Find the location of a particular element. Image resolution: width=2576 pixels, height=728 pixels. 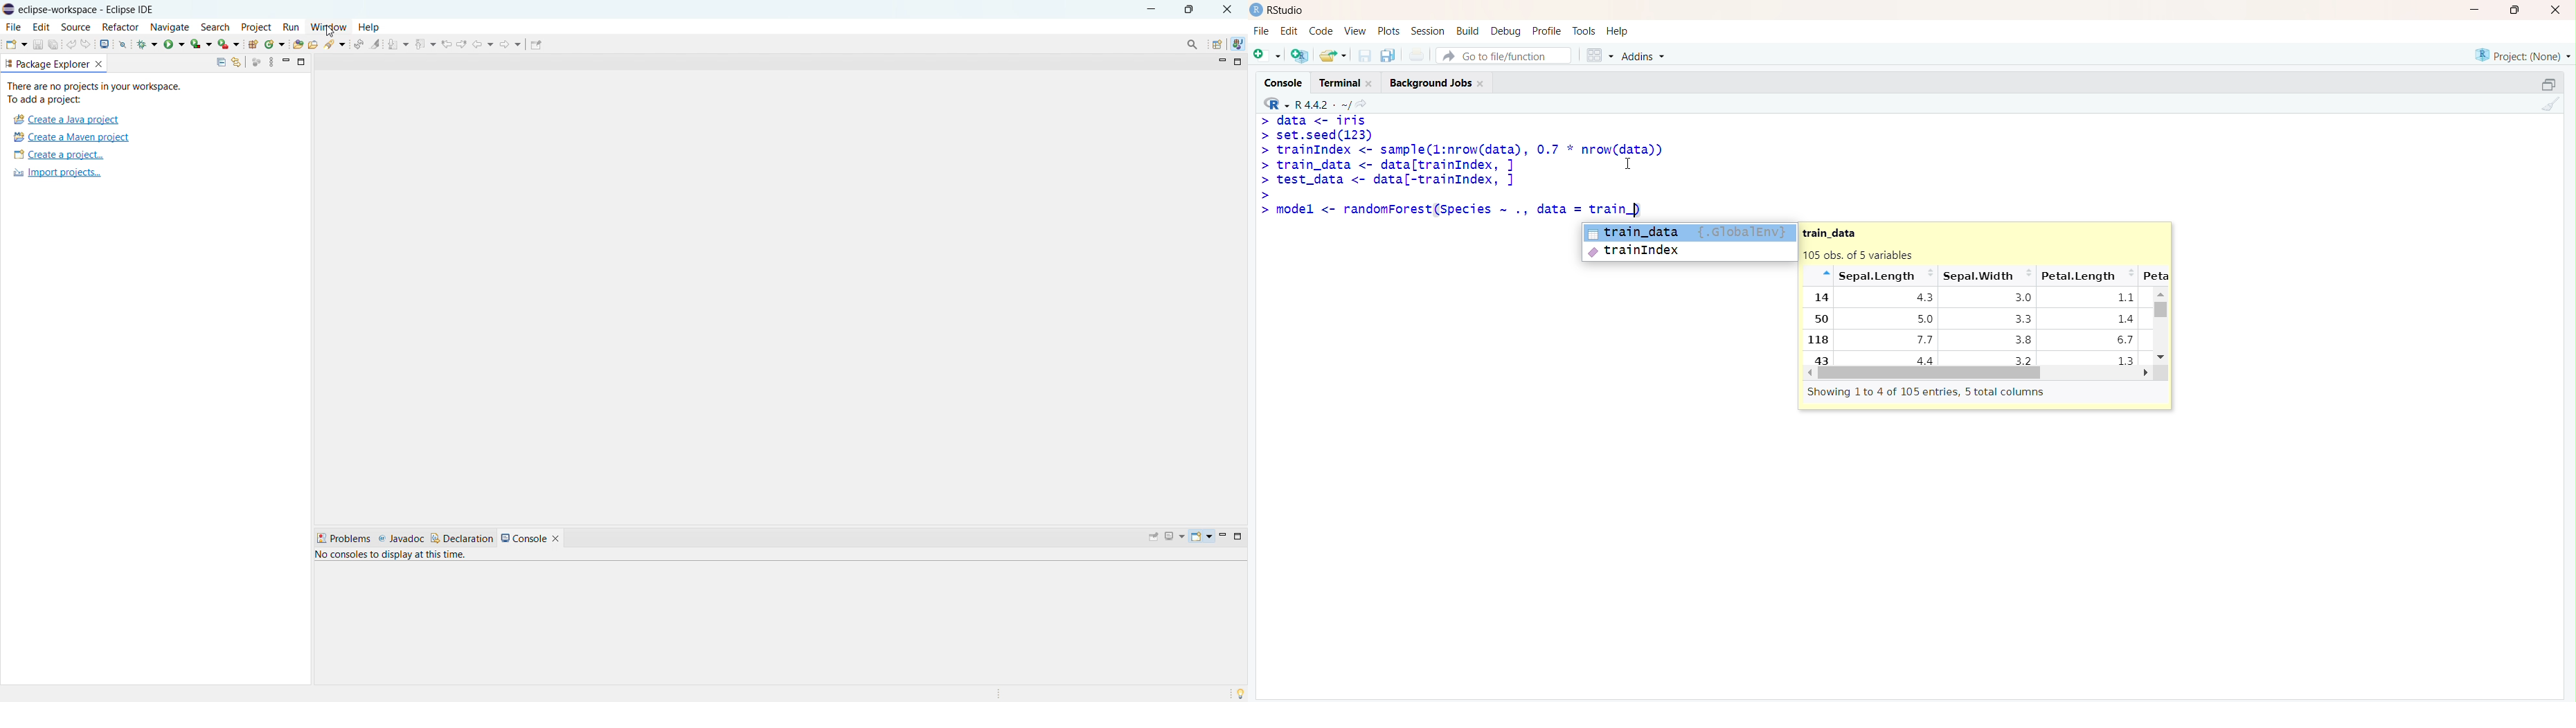

Code is located at coordinates (1320, 31).